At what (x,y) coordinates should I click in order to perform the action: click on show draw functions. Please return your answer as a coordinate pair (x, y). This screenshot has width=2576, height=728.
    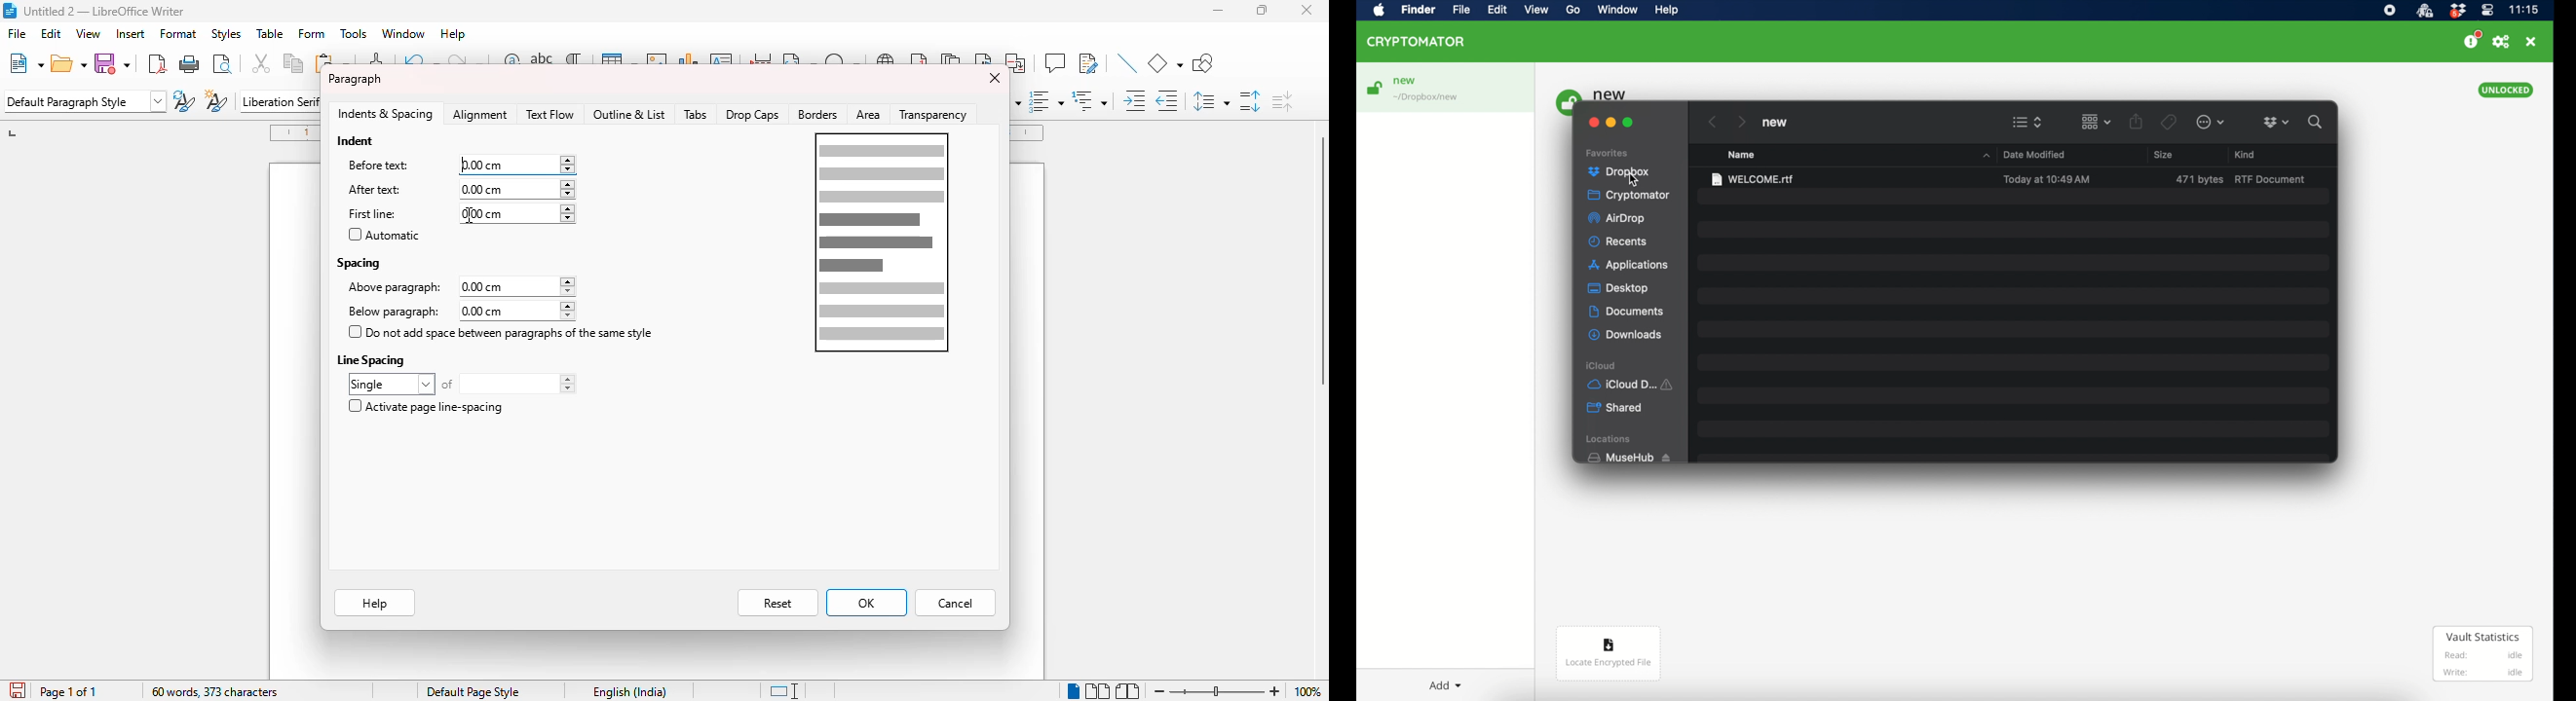
    Looking at the image, I should click on (1202, 63).